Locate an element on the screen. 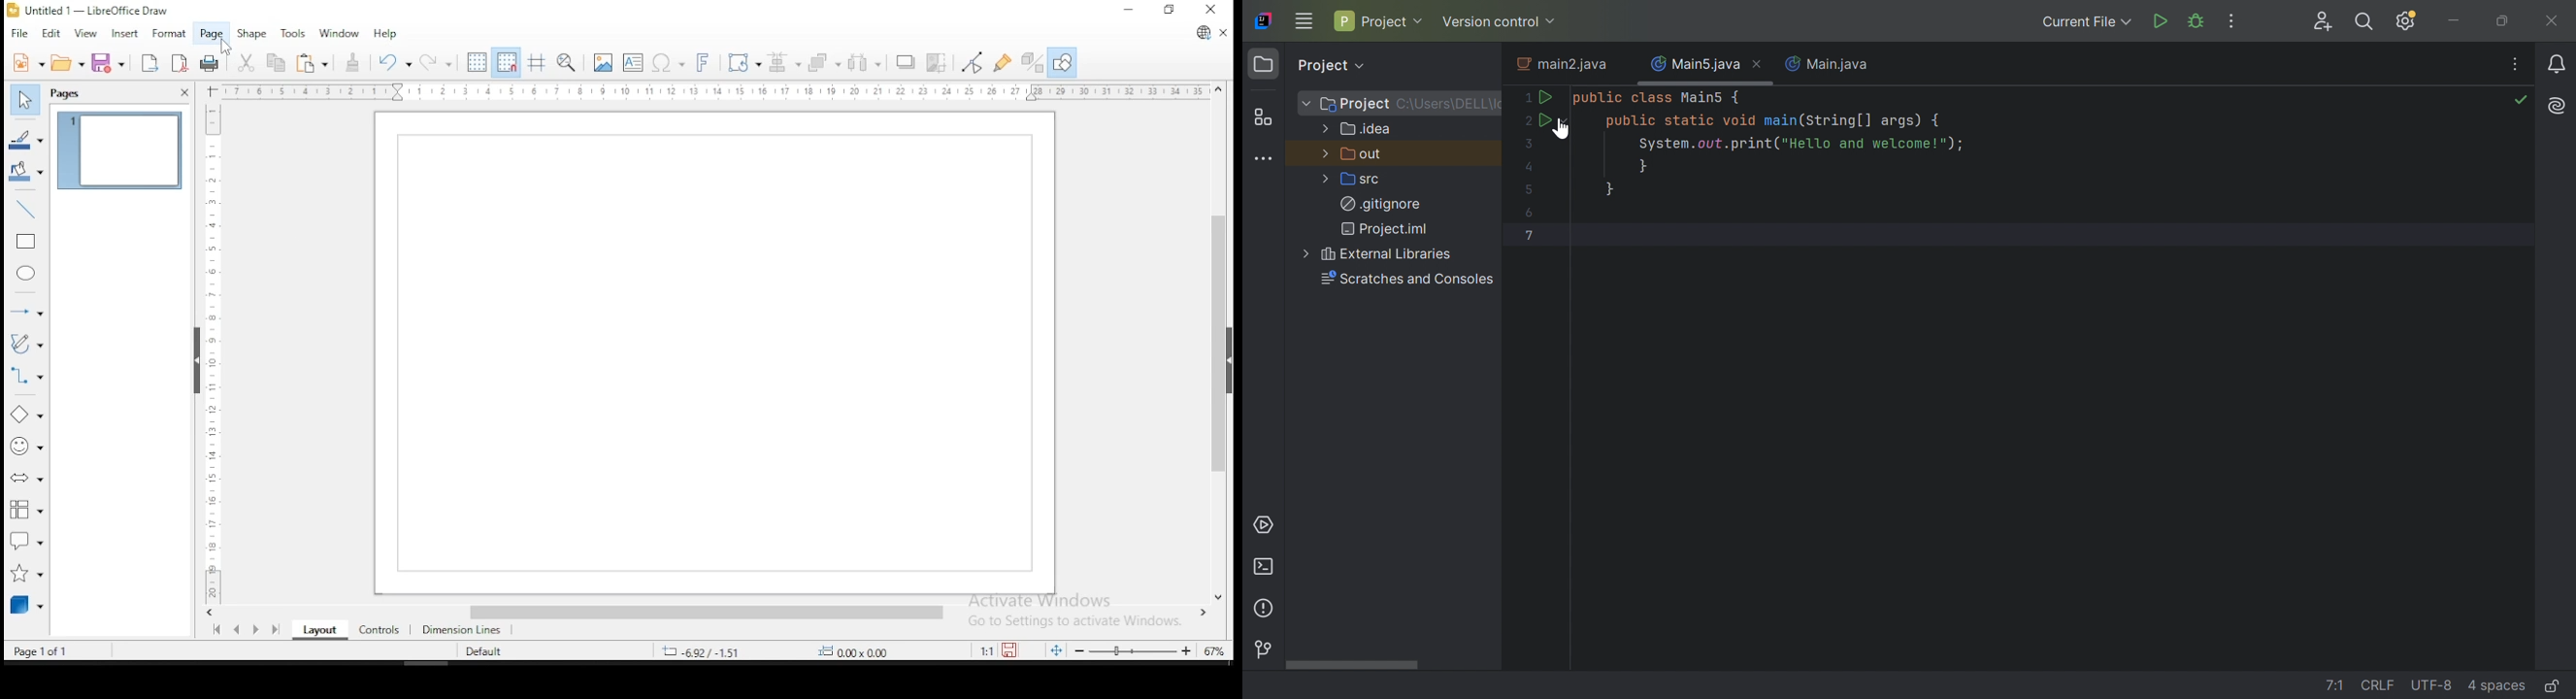  scroll bar is located at coordinates (1219, 343).